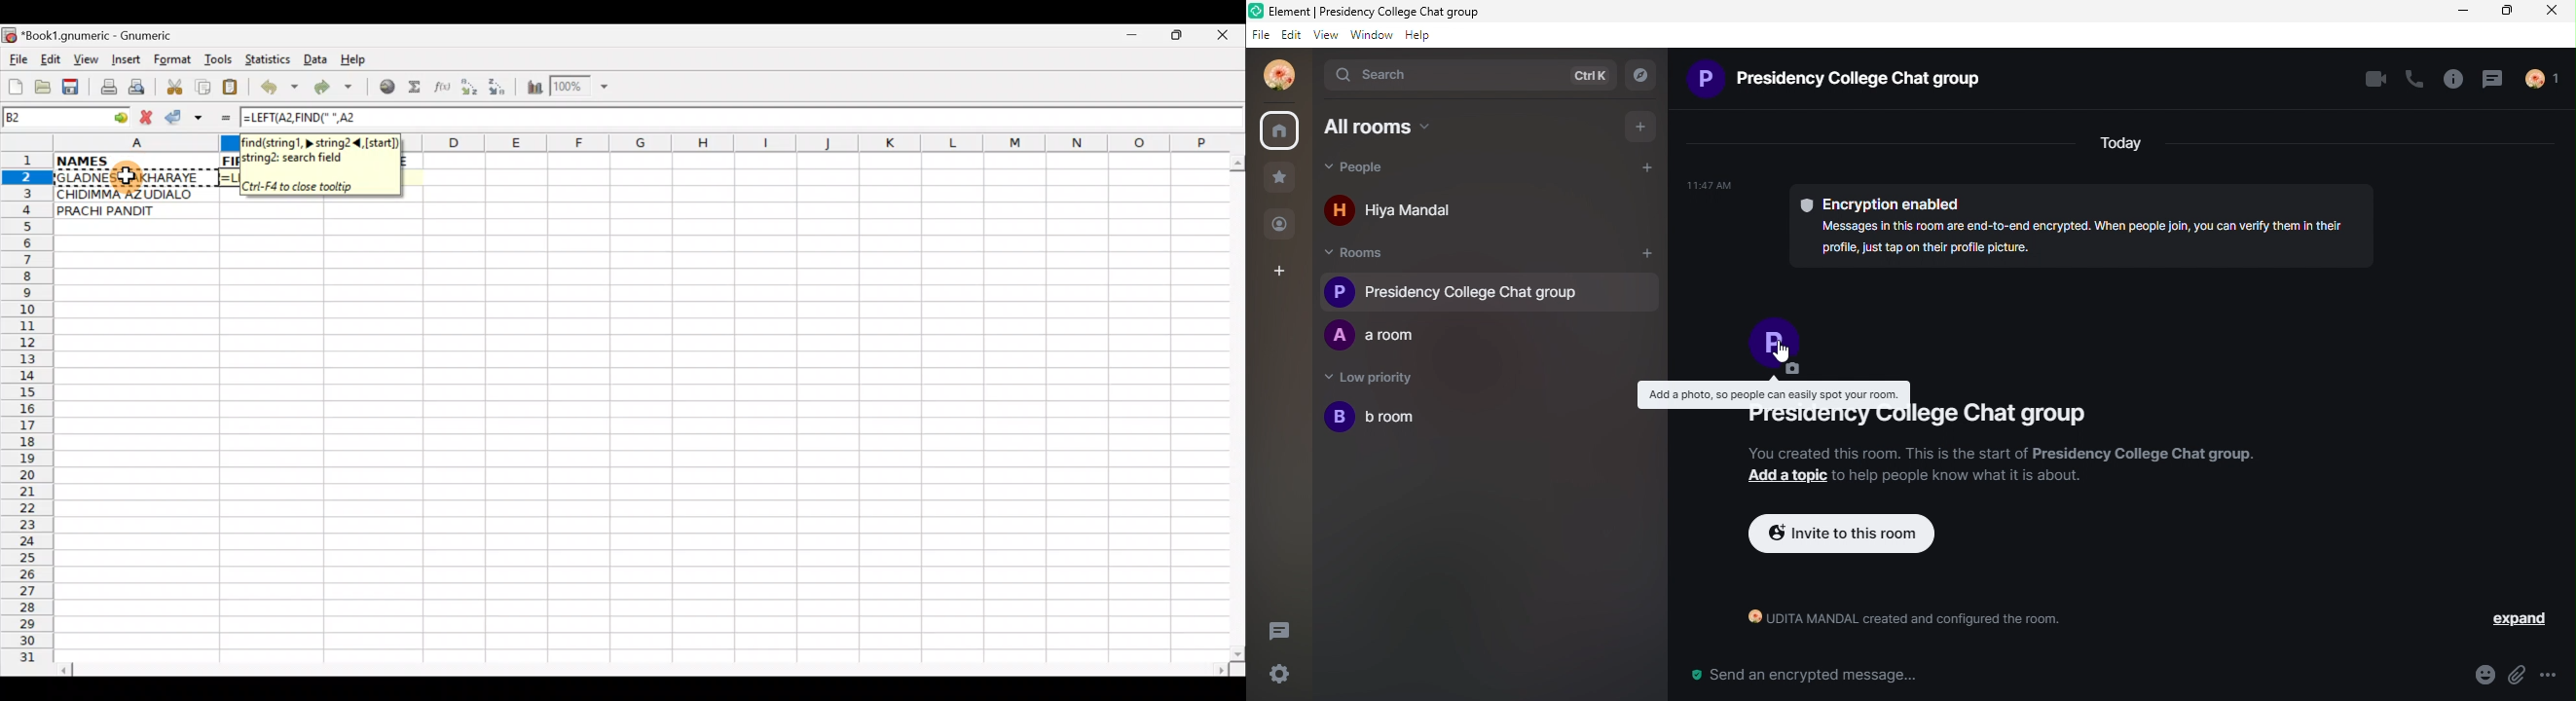 The width and height of the screenshot is (2576, 728). Describe the element at coordinates (1381, 76) in the screenshot. I see `search` at that location.